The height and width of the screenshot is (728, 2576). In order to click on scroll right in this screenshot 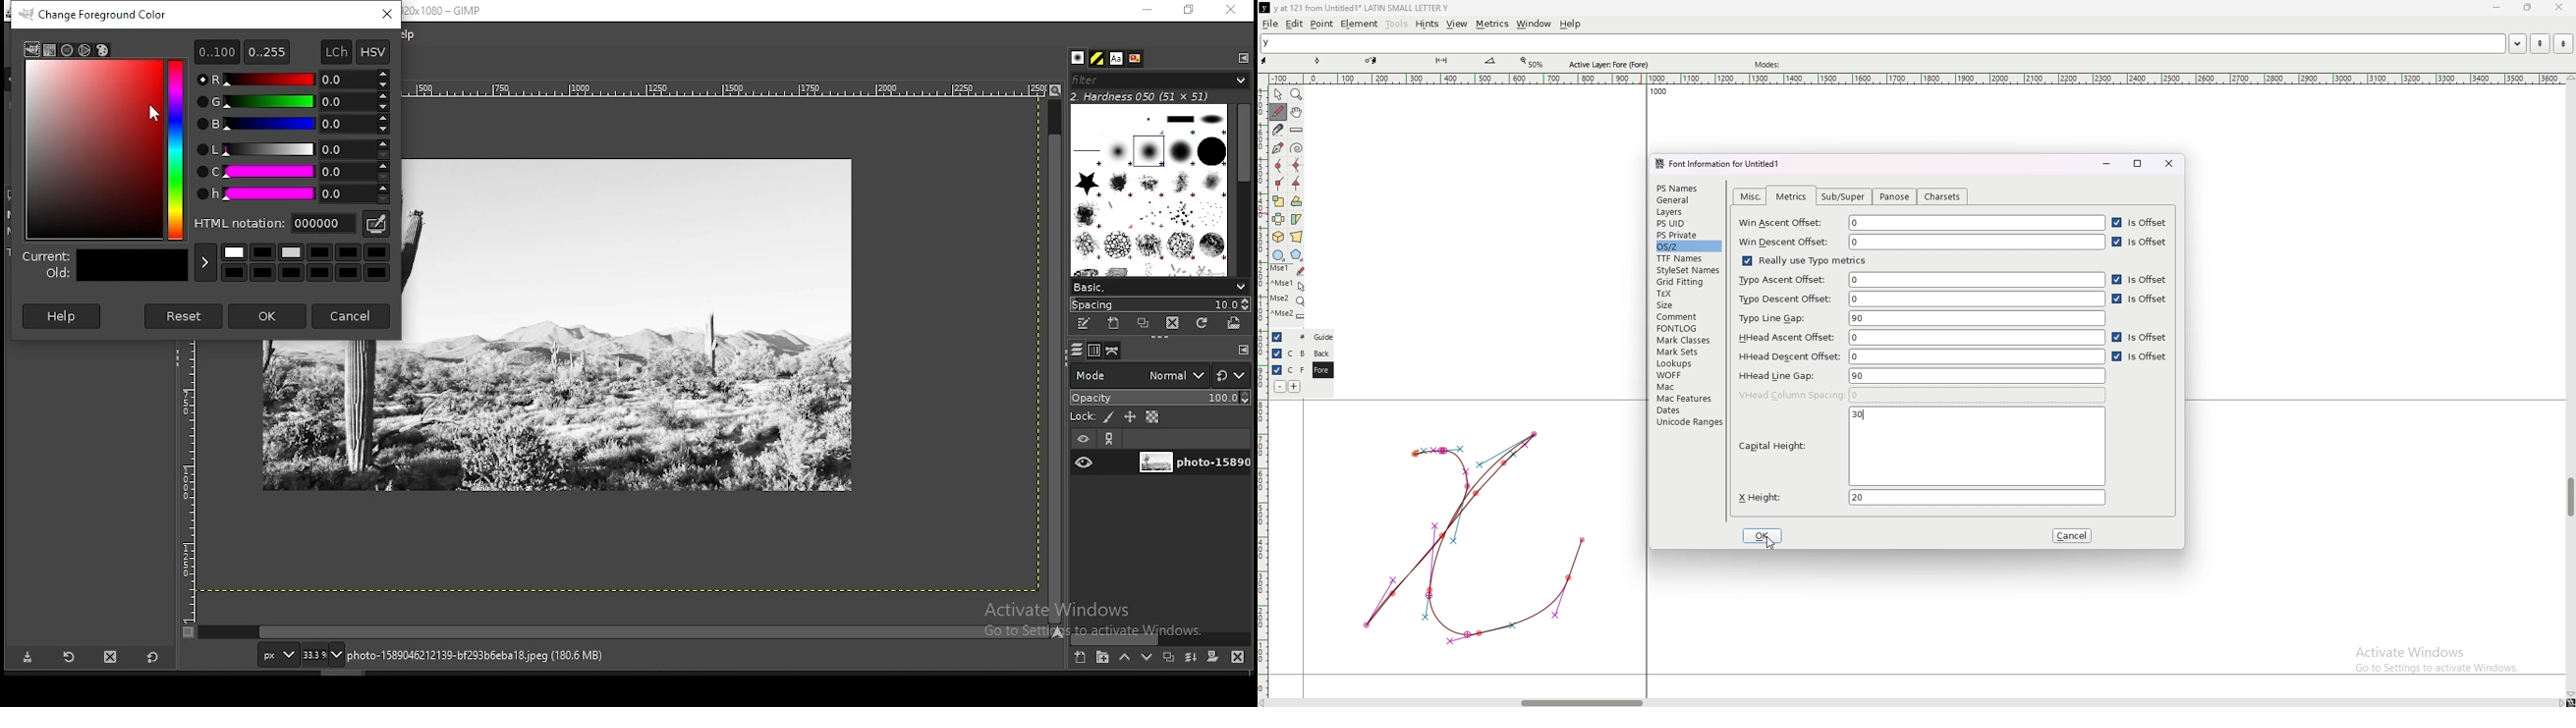, I will do `click(2560, 702)`.